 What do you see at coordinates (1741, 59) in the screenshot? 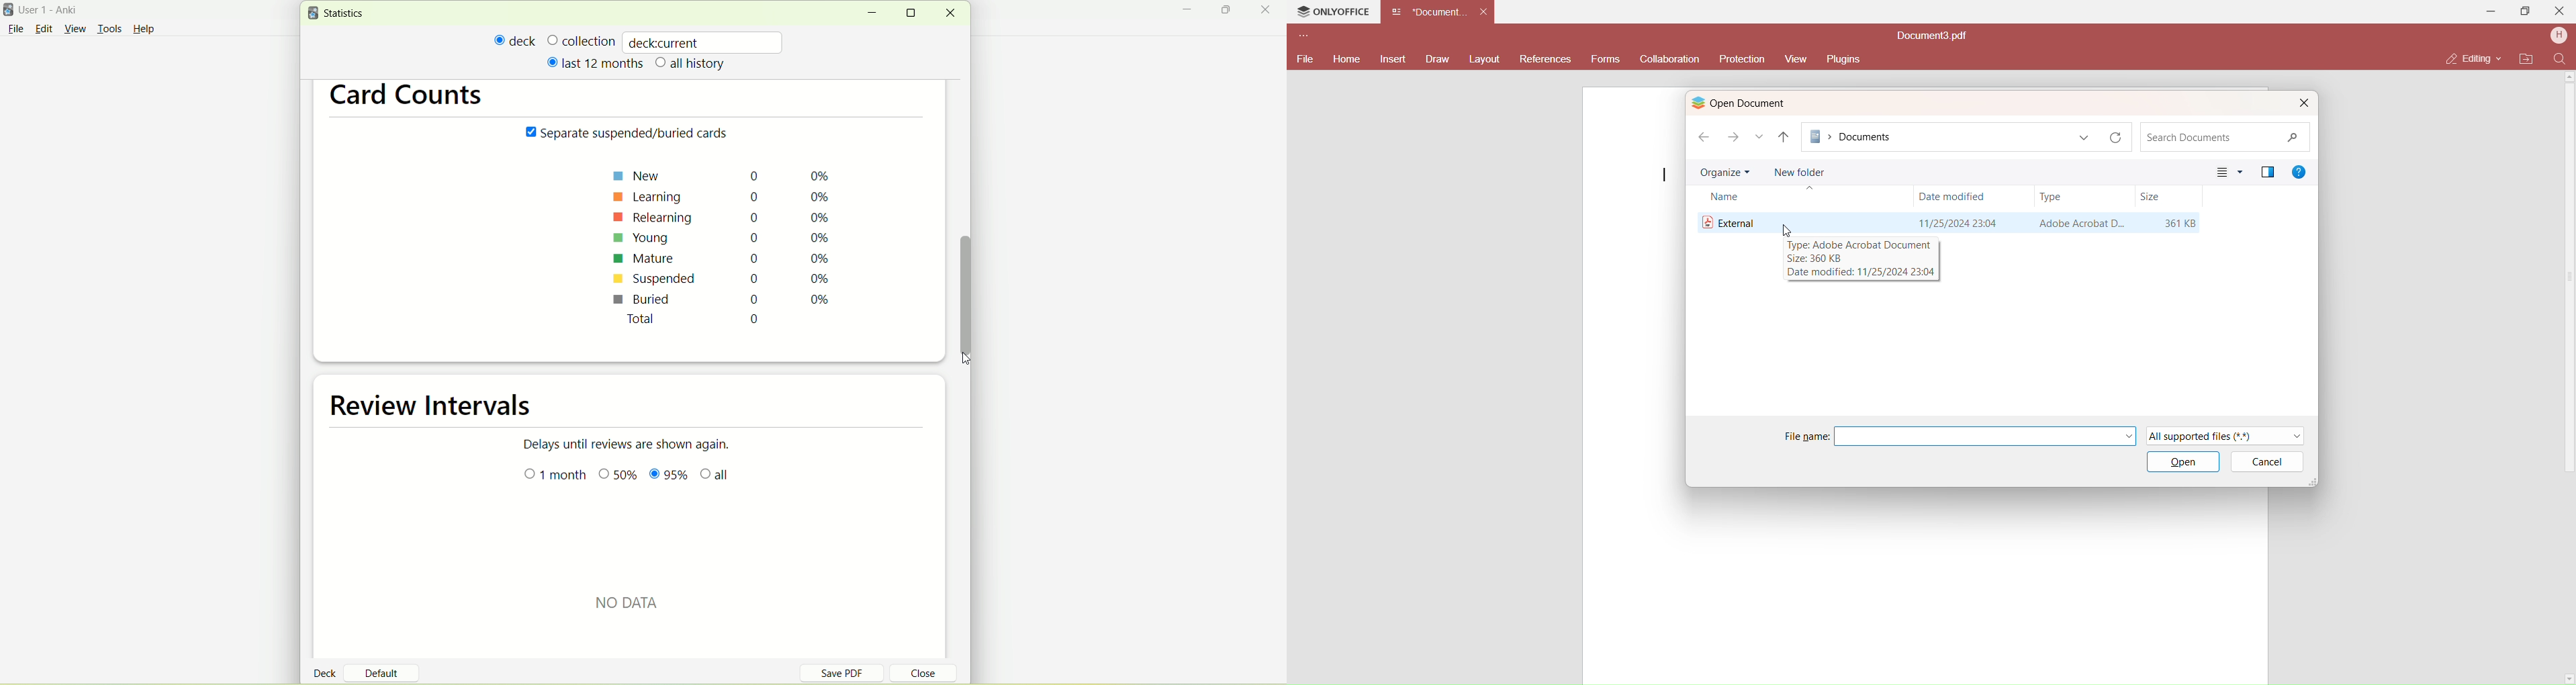
I see `Protection` at bounding box center [1741, 59].